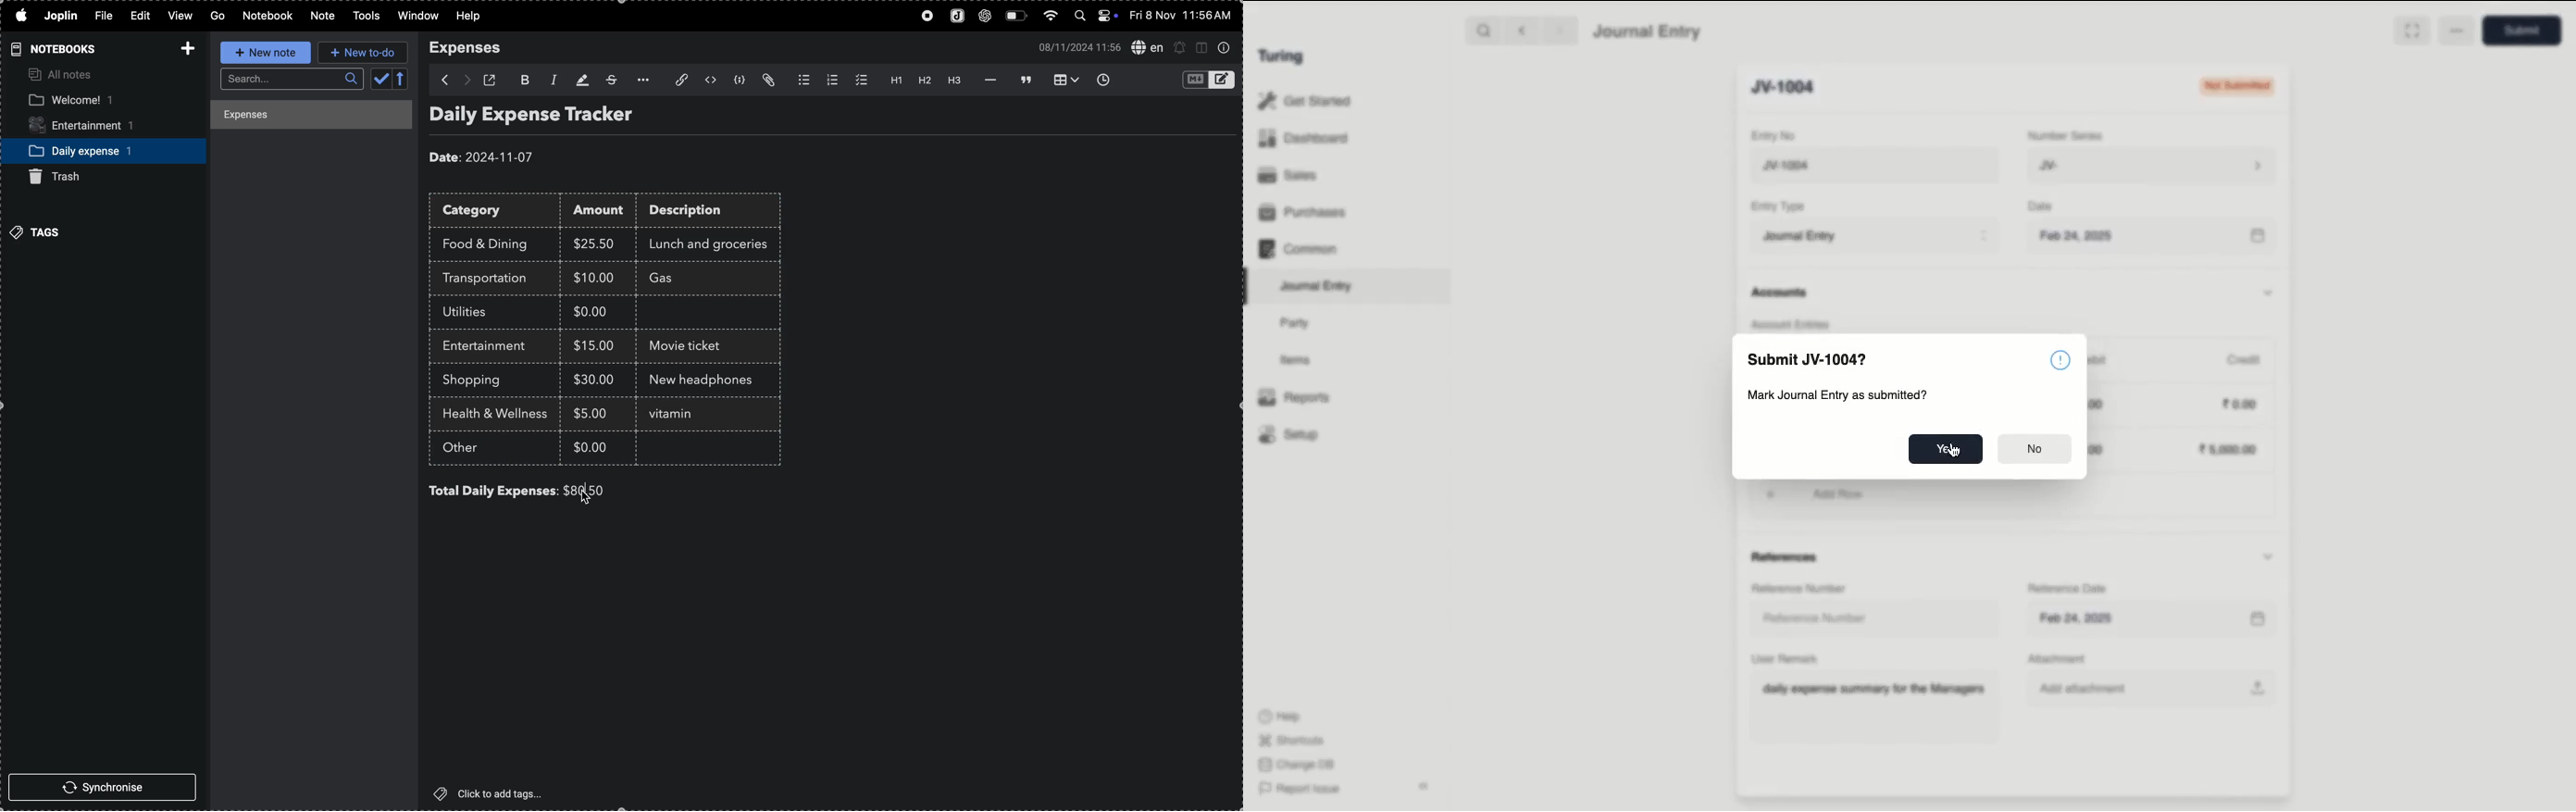 The width and height of the screenshot is (2576, 812). Describe the element at coordinates (594, 277) in the screenshot. I see `$10.00` at that location.